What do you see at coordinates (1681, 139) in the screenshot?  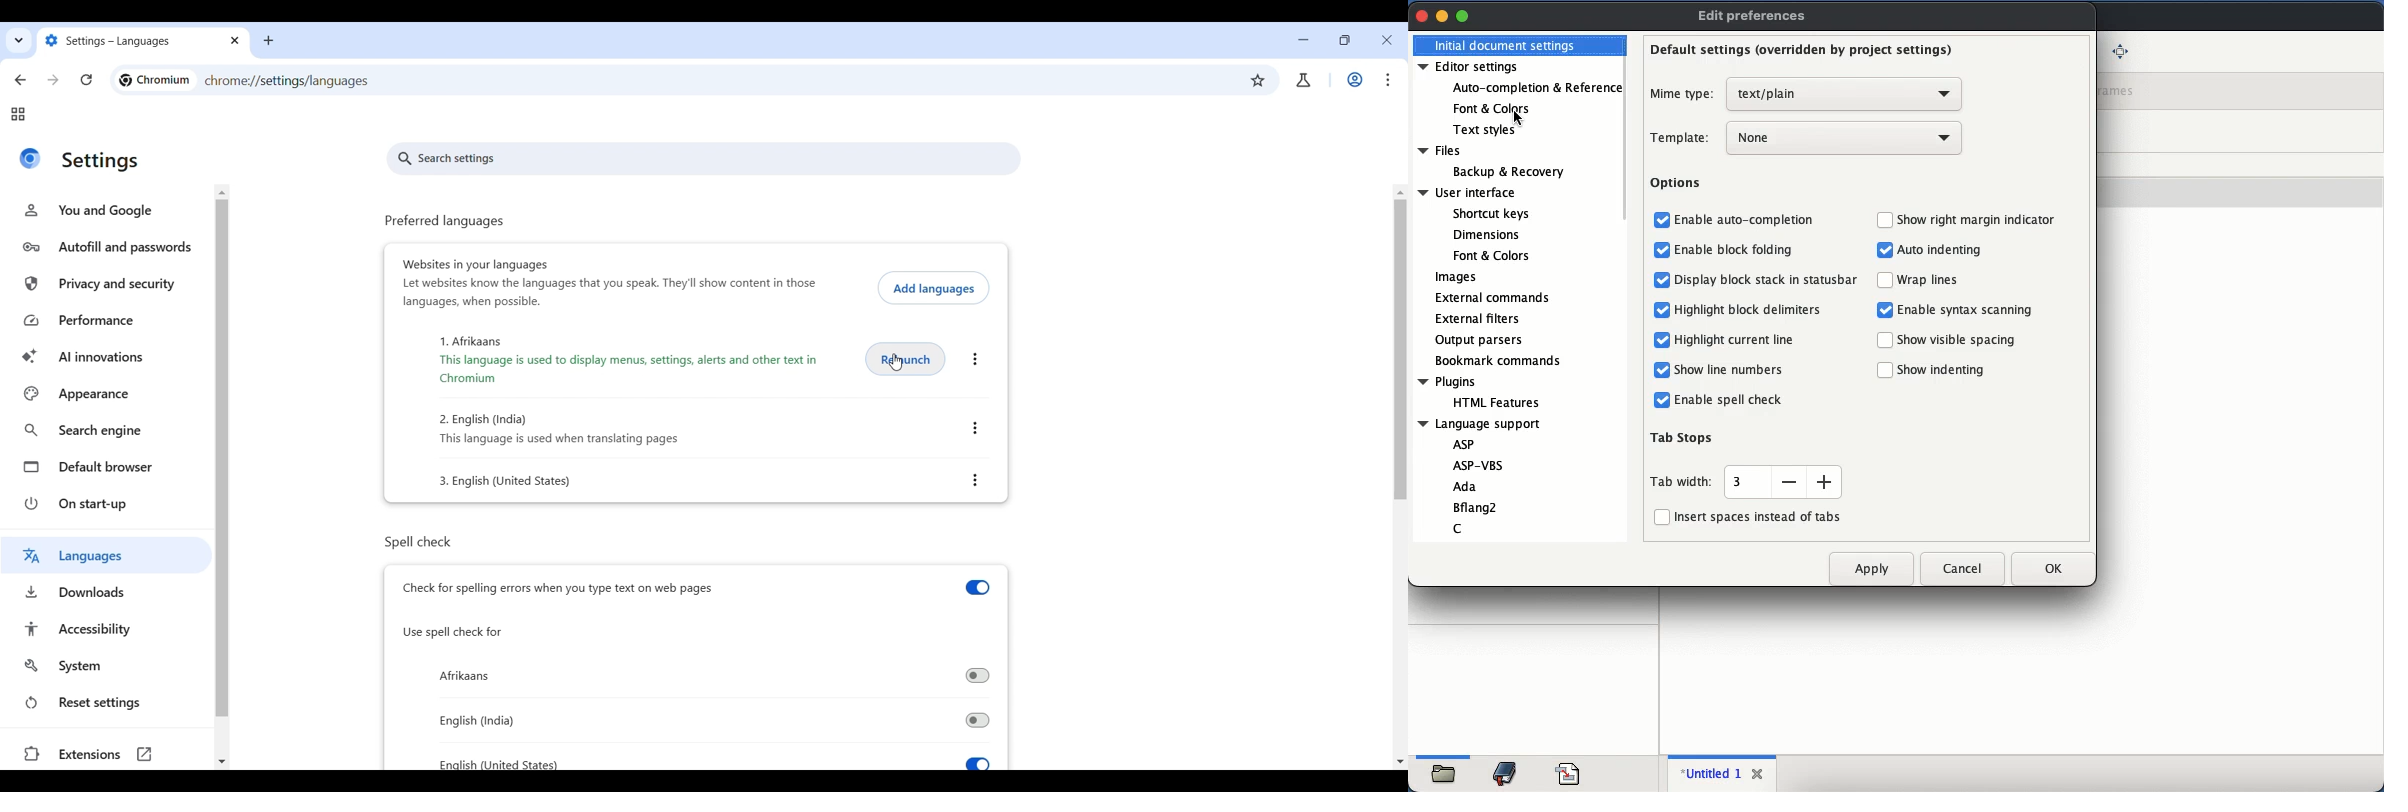 I see `template` at bounding box center [1681, 139].